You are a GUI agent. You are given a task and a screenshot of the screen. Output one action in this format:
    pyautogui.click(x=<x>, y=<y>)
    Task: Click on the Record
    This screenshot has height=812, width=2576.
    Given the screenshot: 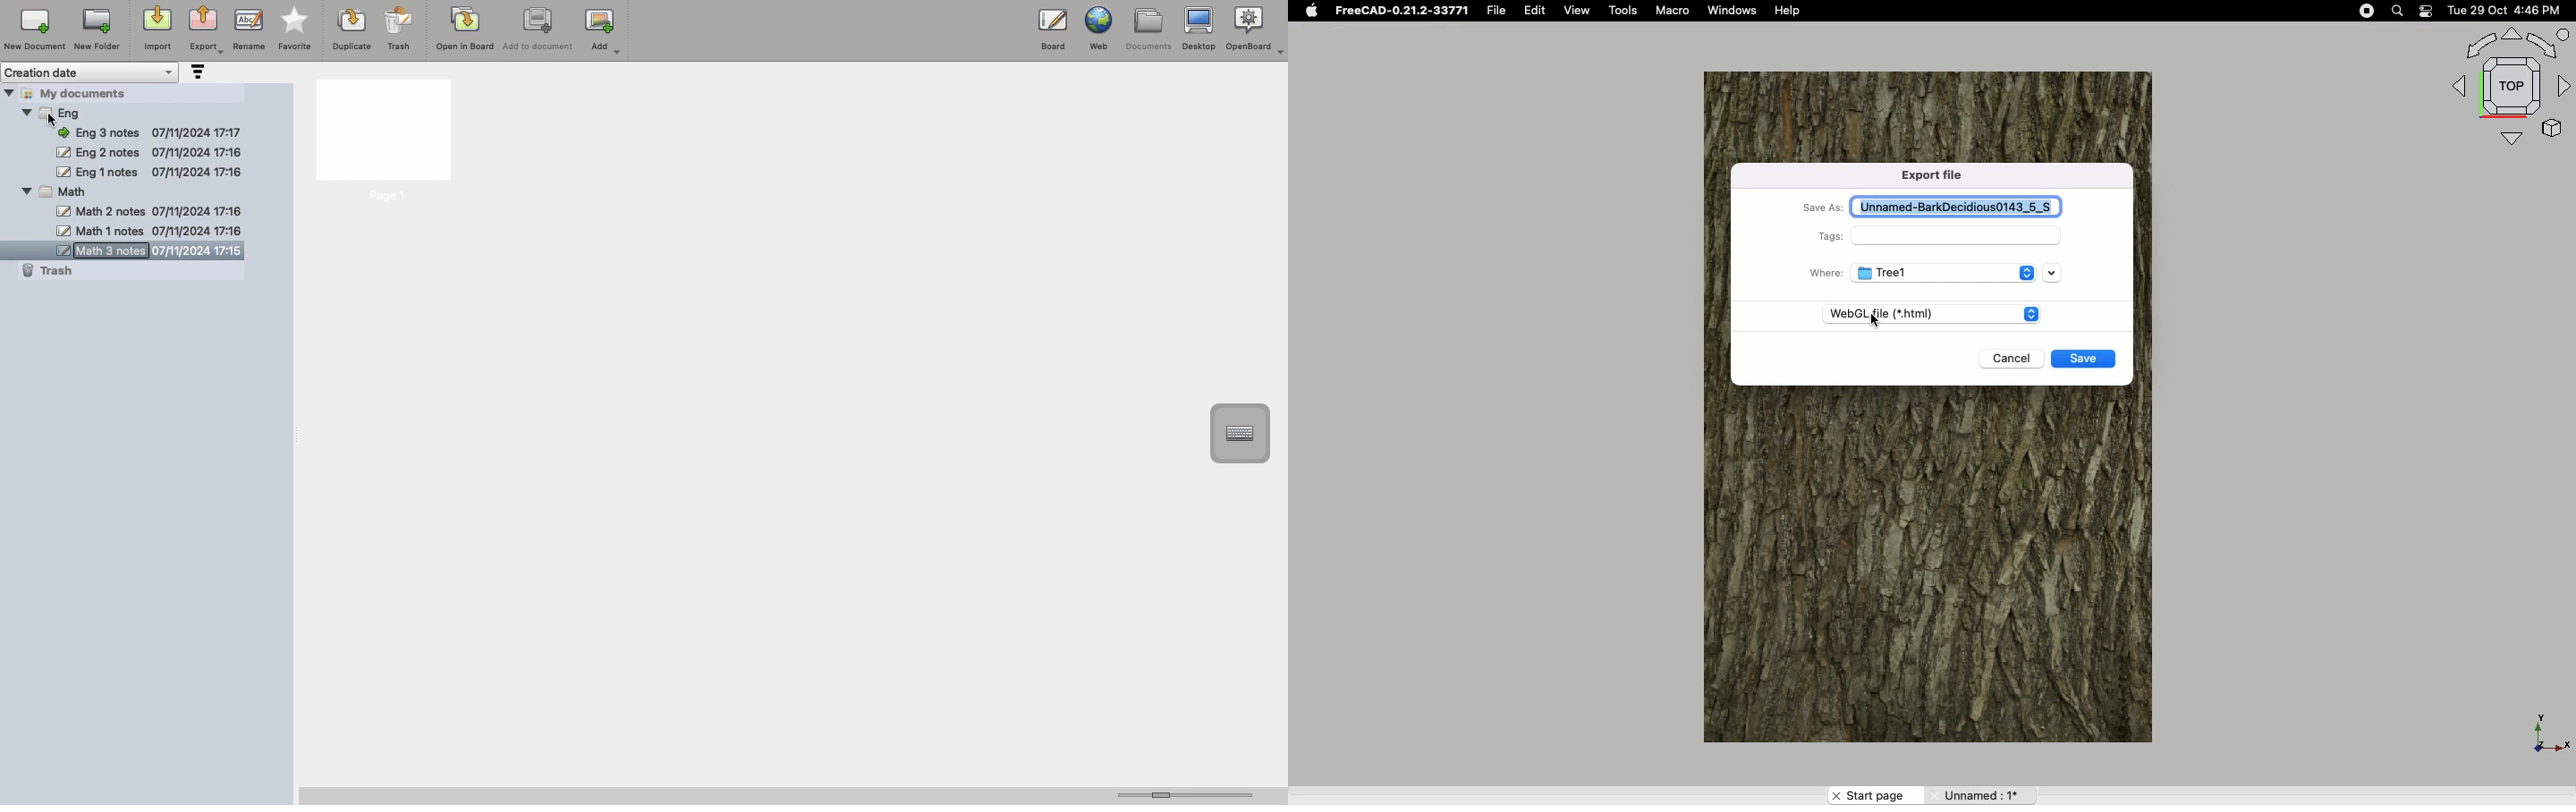 What is the action you would take?
    pyautogui.click(x=2362, y=11)
    